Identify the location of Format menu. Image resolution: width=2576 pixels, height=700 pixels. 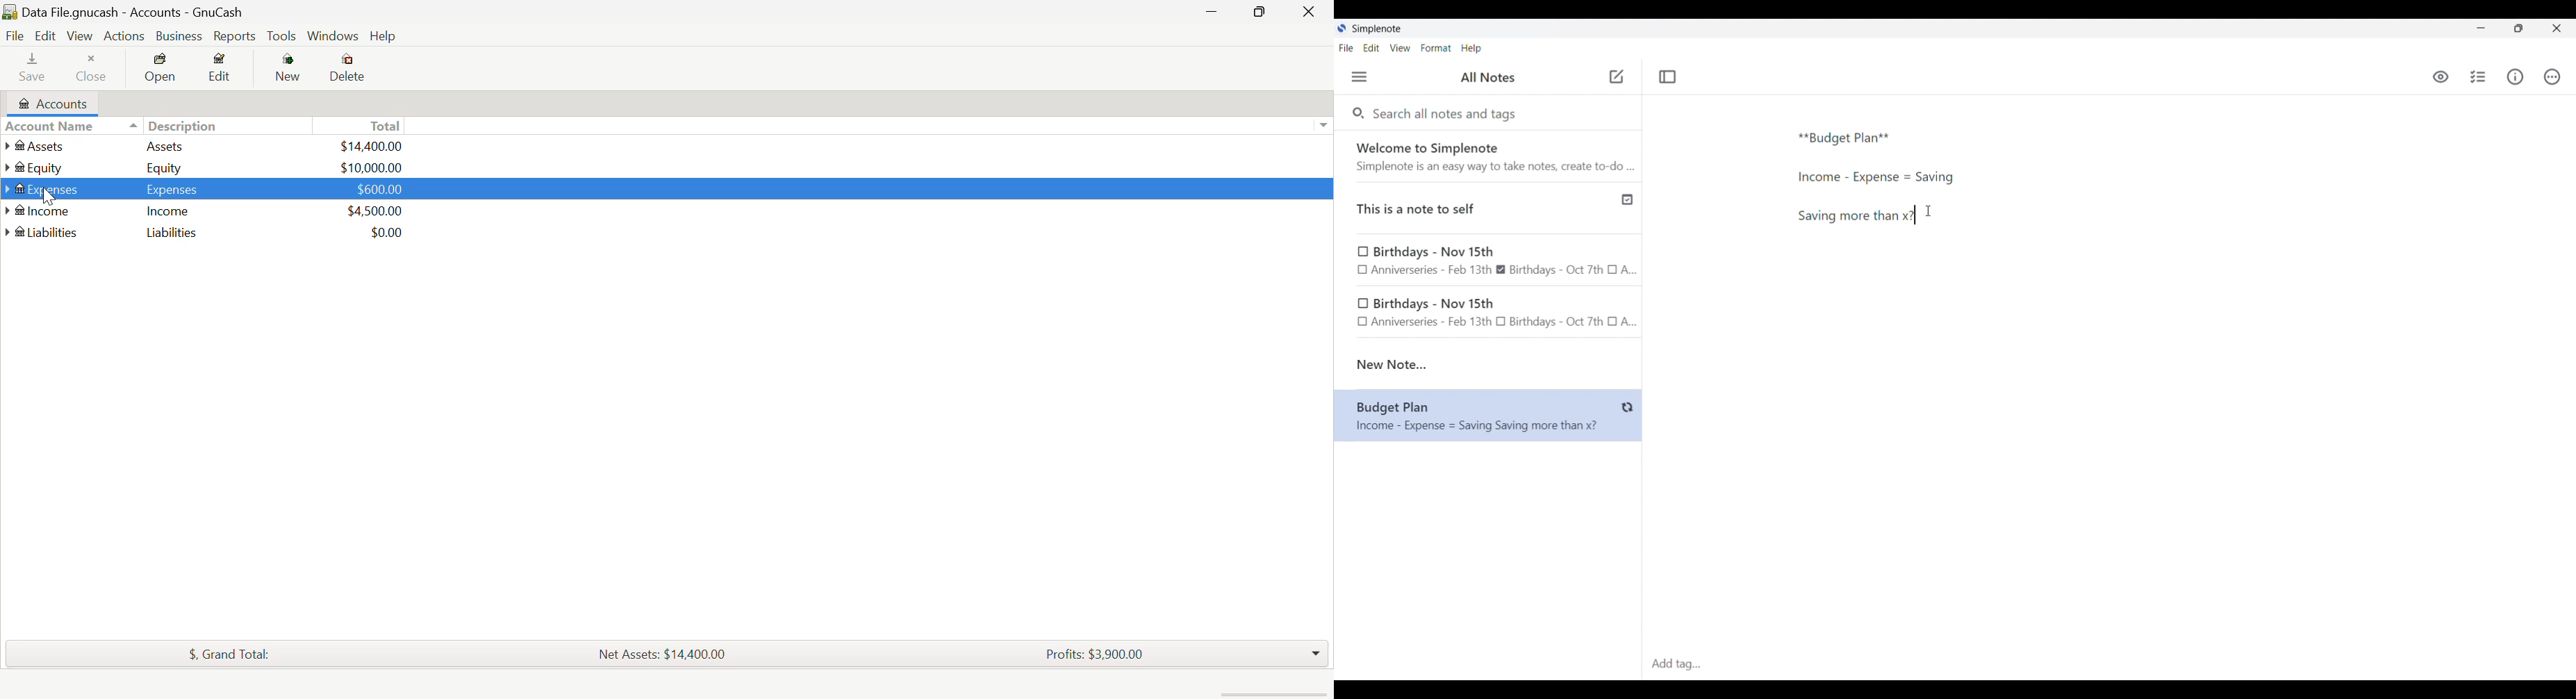
(1436, 48).